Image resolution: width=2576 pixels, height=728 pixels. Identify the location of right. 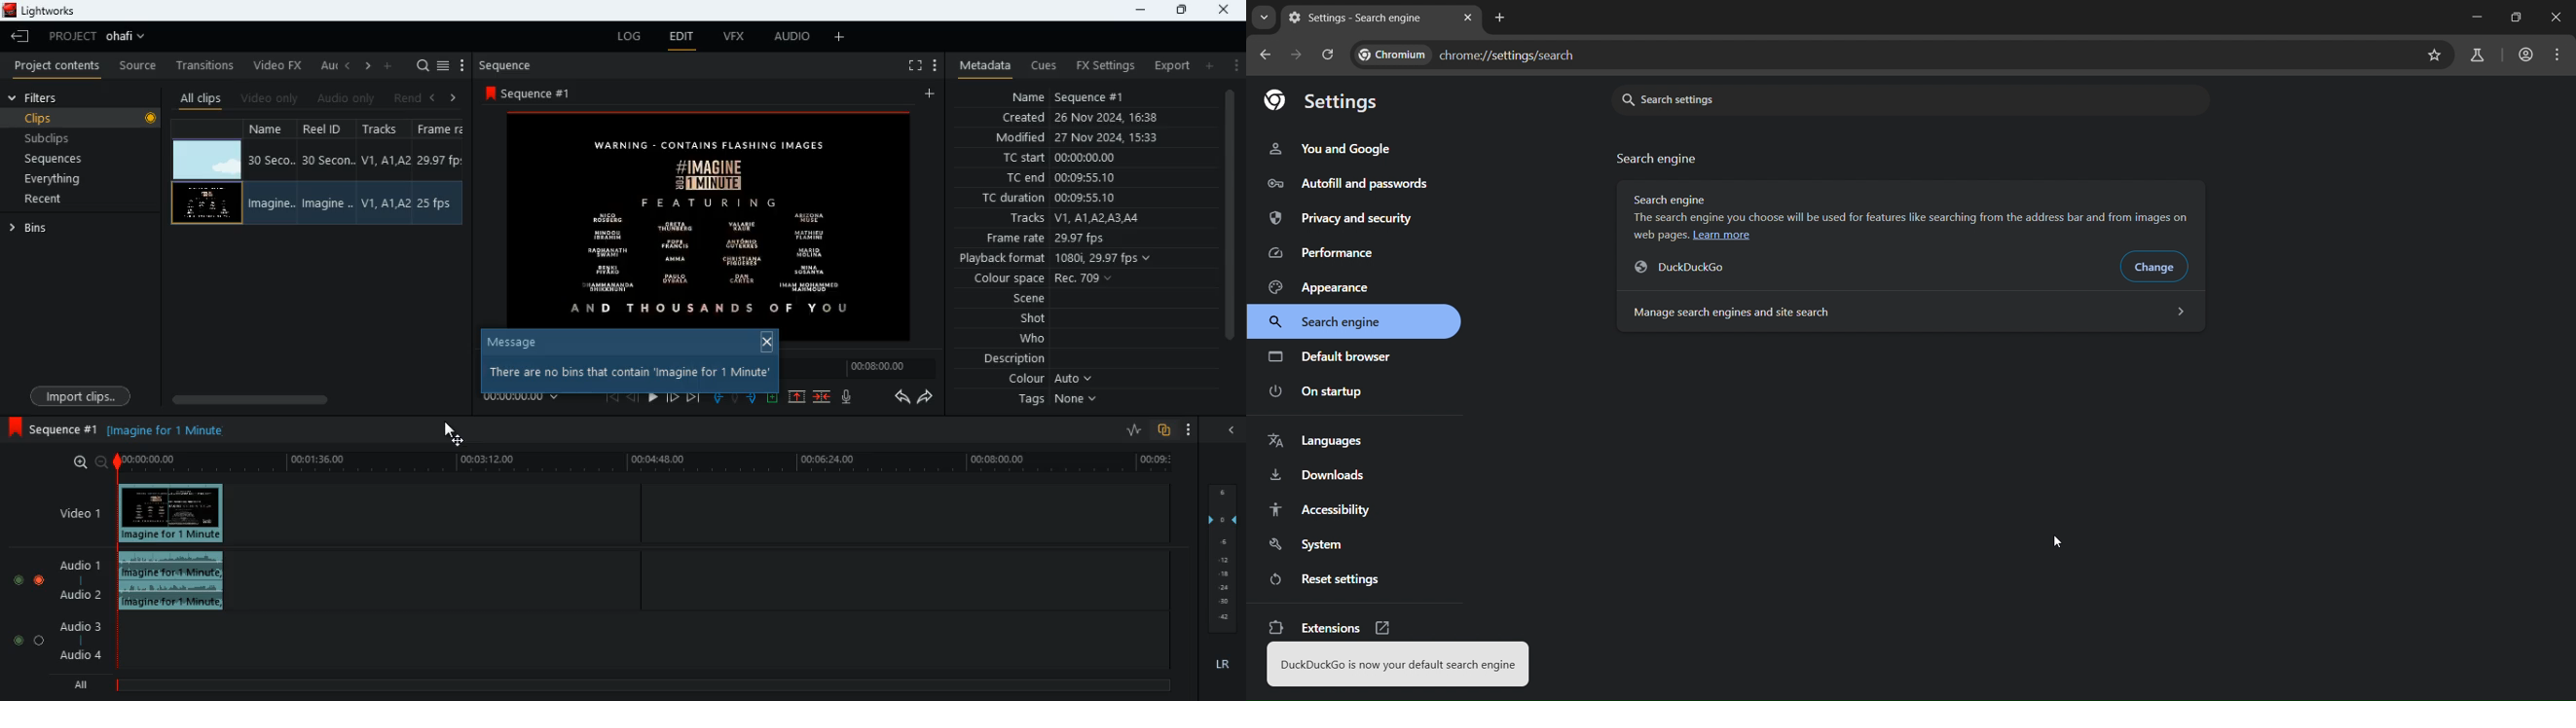
(454, 97).